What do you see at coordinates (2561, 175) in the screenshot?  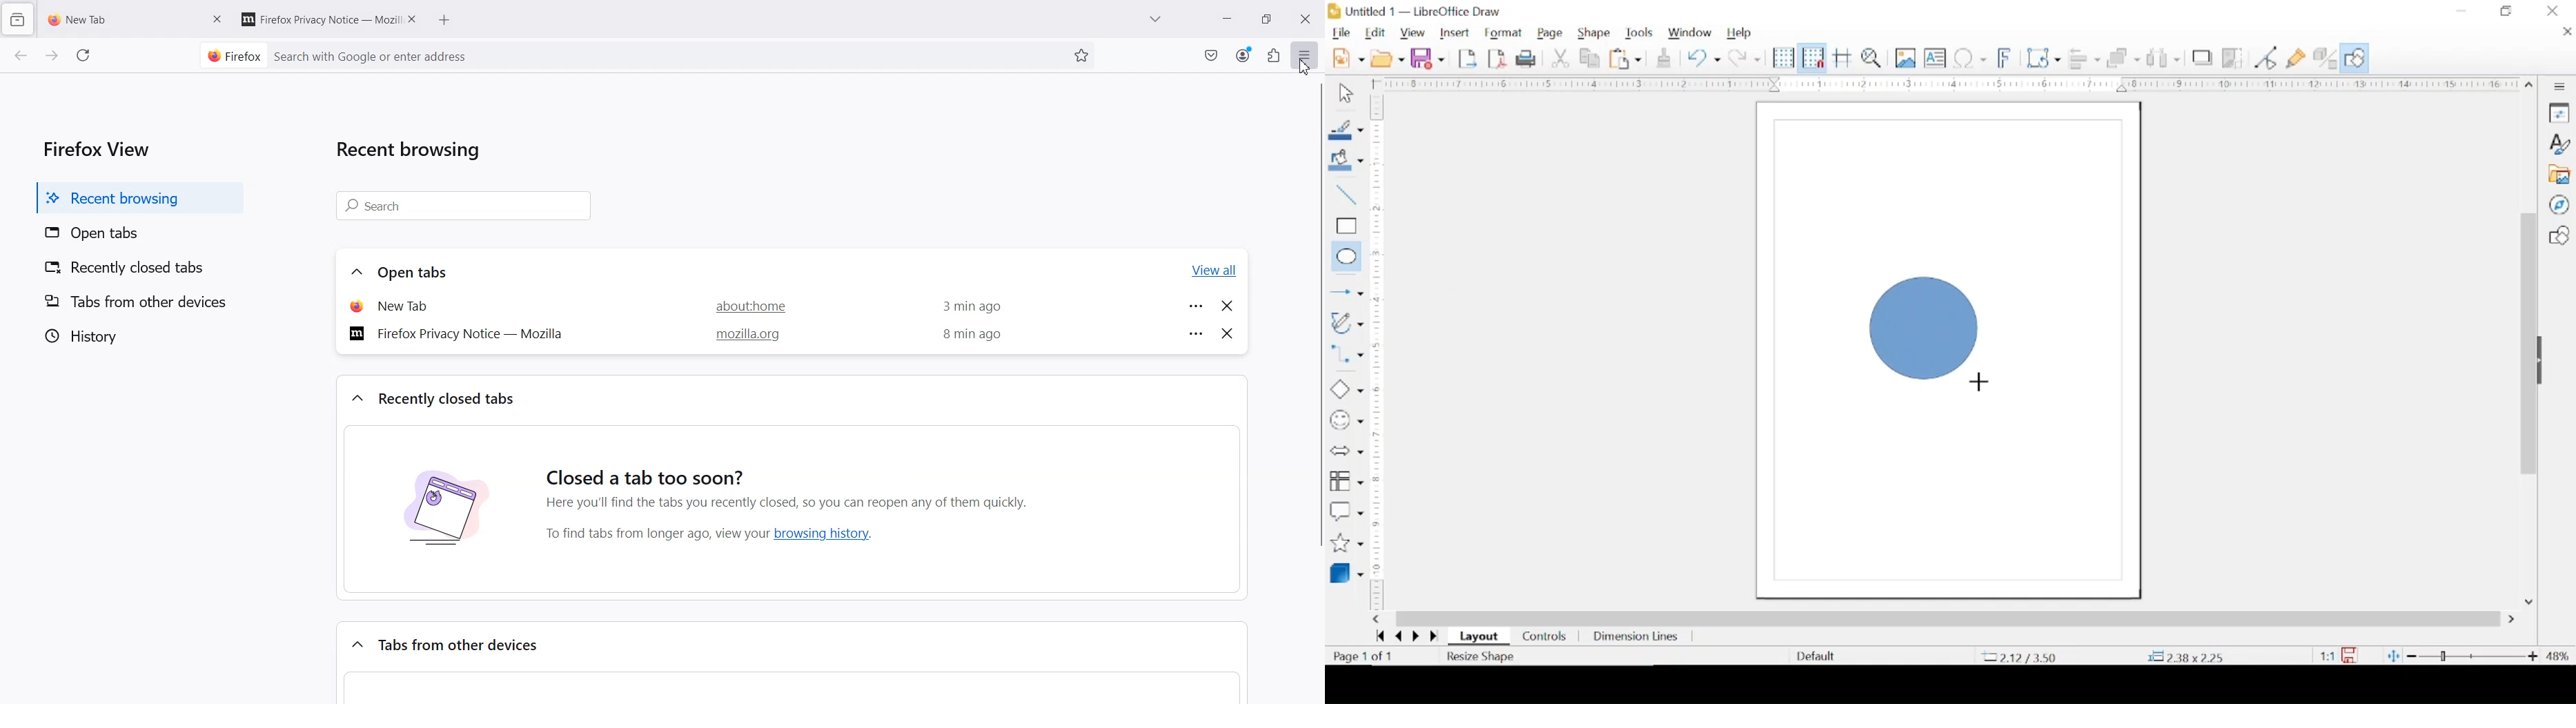 I see `gallery` at bounding box center [2561, 175].